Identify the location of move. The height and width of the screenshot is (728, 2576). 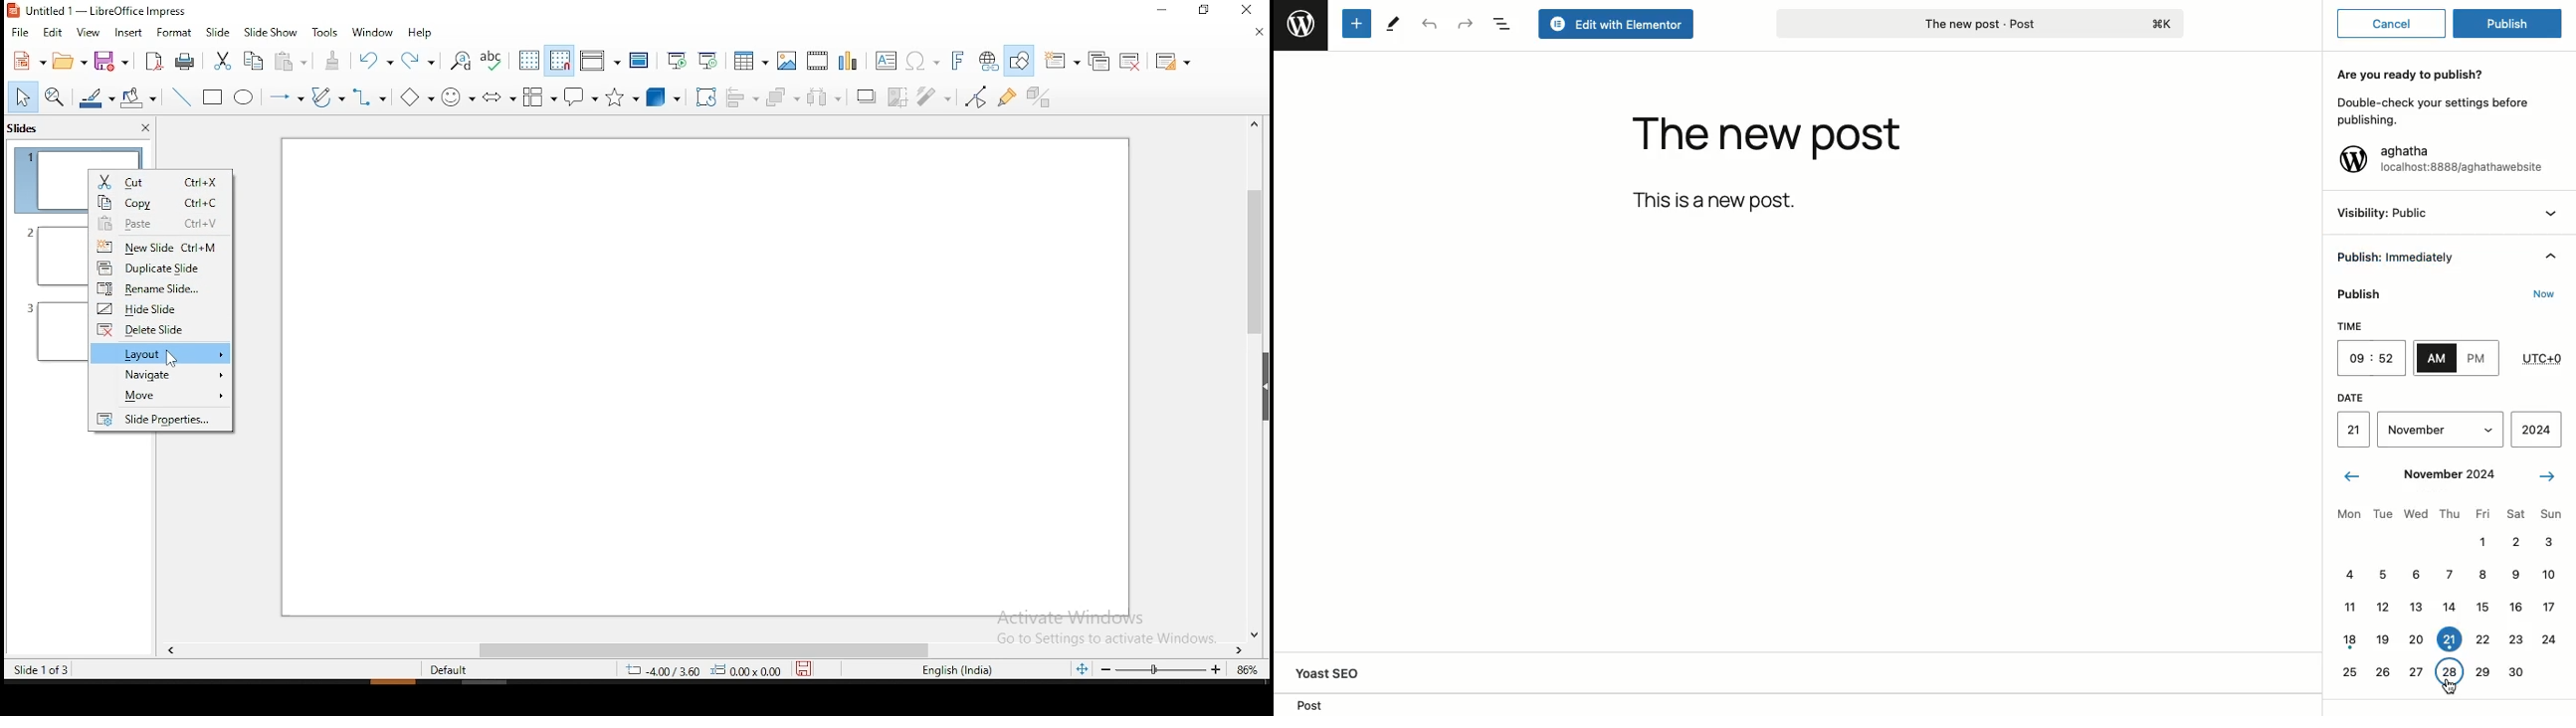
(161, 398).